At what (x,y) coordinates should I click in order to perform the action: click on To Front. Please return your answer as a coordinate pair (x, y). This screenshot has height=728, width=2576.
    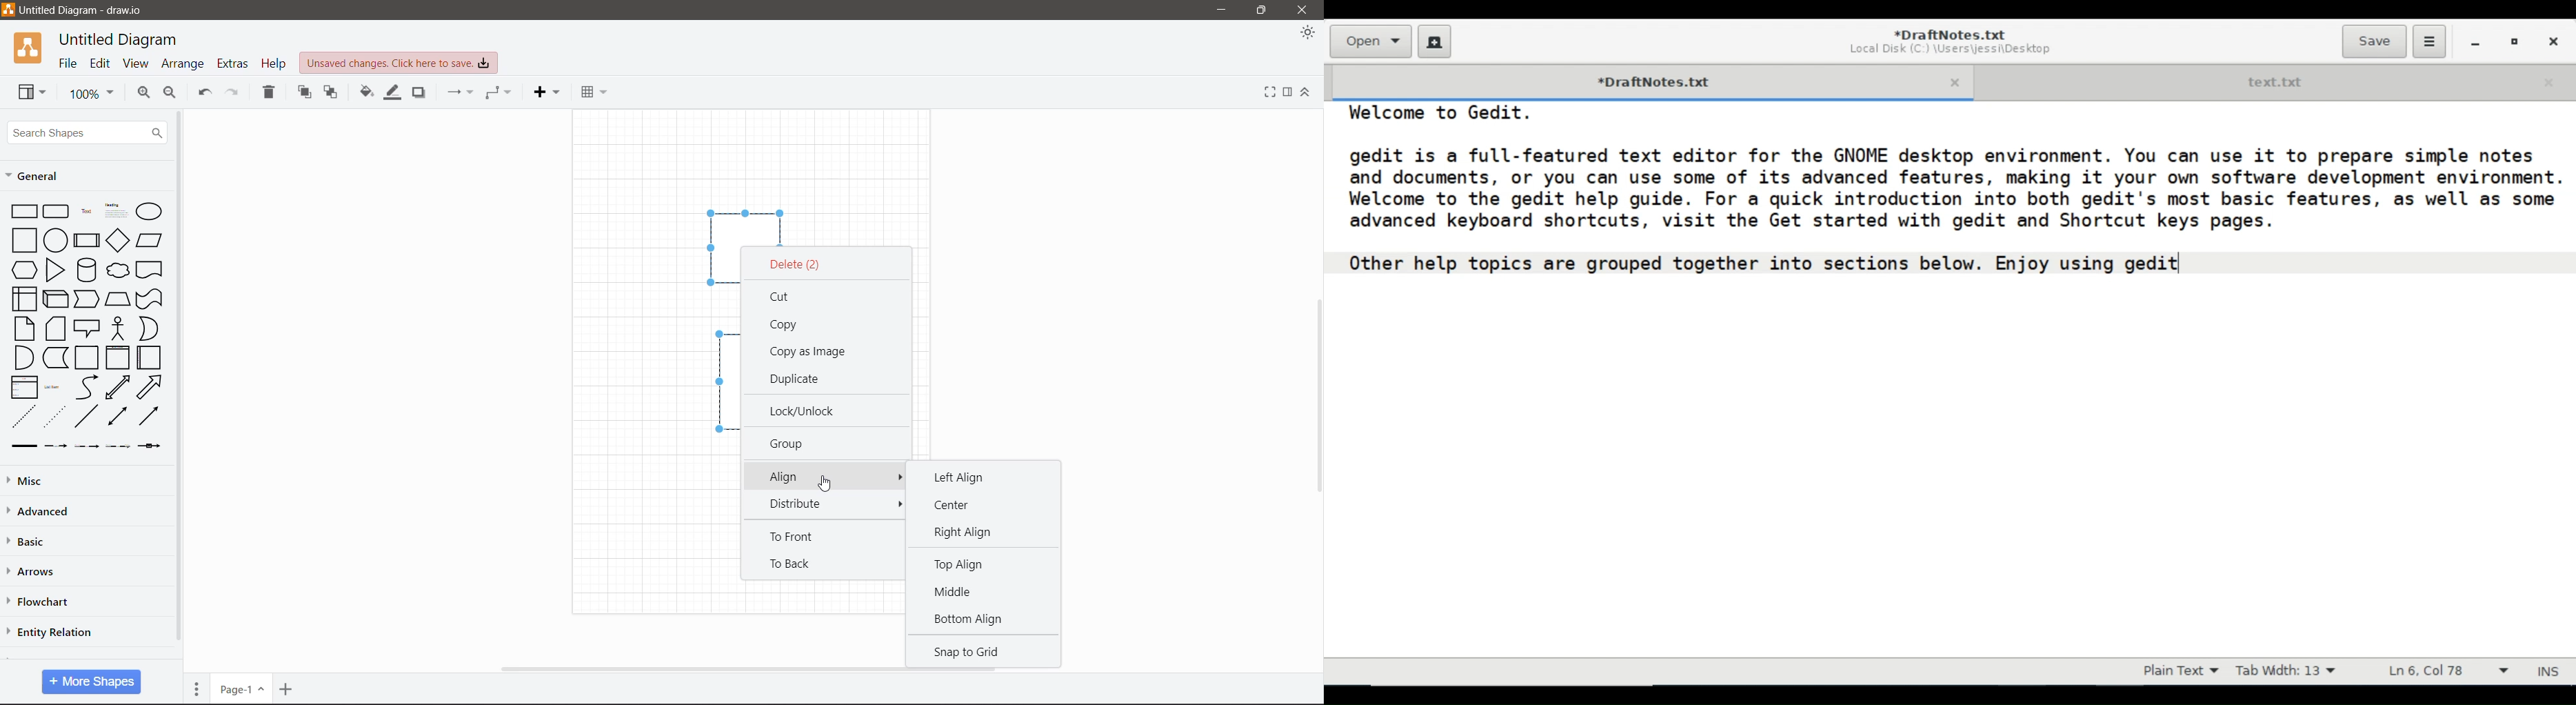
    Looking at the image, I should click on (798, 538).